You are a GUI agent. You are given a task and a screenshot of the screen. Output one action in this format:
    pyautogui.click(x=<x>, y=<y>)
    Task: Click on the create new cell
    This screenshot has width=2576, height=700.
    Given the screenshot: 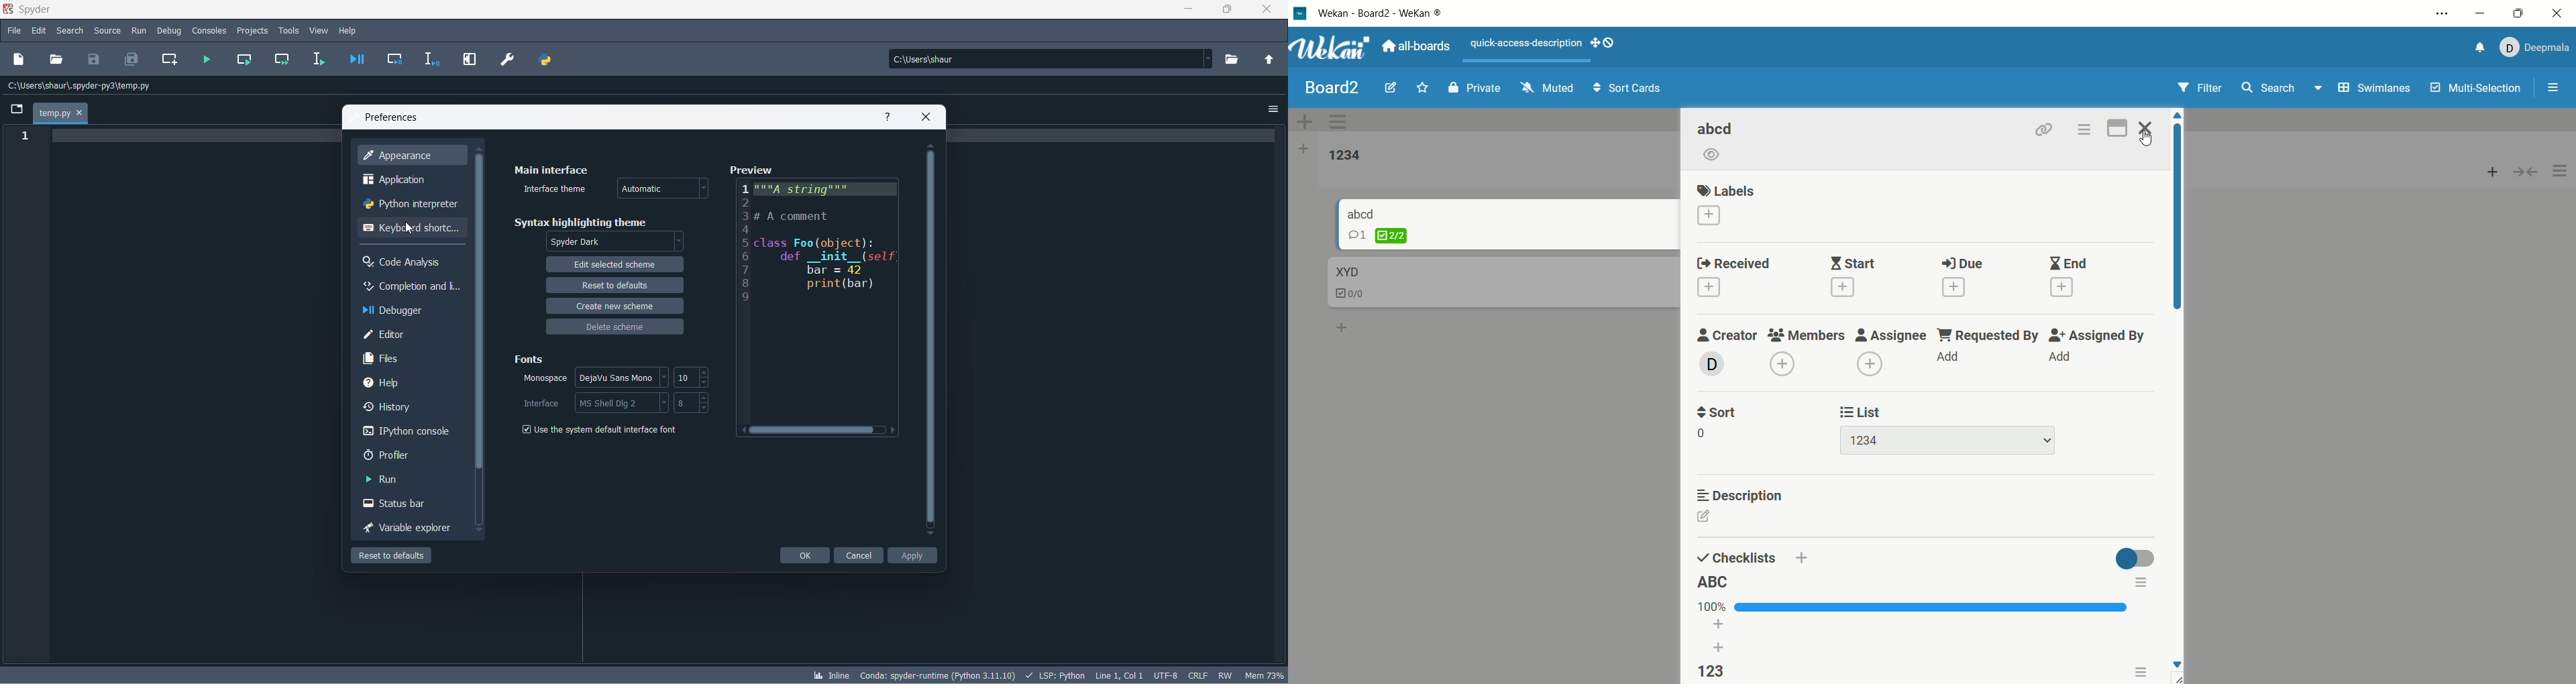 What is the action you would take?
    pyautogui.click(x=171, y=60)
    